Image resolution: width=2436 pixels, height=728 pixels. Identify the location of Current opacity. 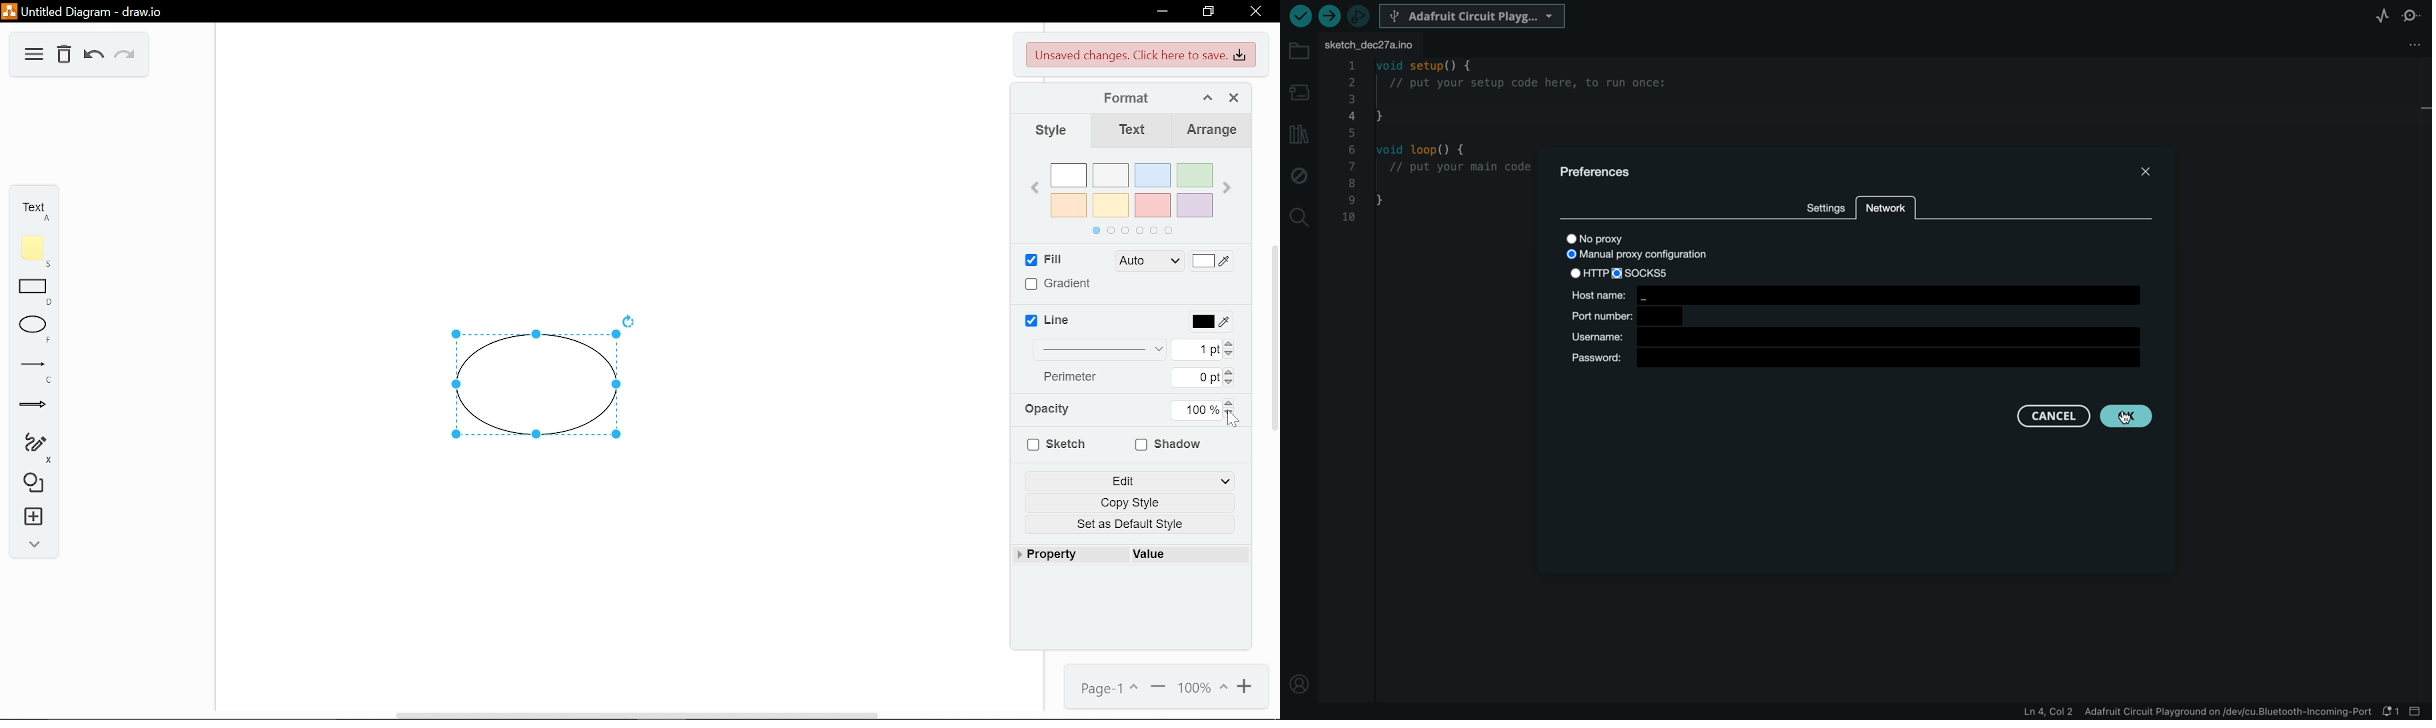
(1197, 409).